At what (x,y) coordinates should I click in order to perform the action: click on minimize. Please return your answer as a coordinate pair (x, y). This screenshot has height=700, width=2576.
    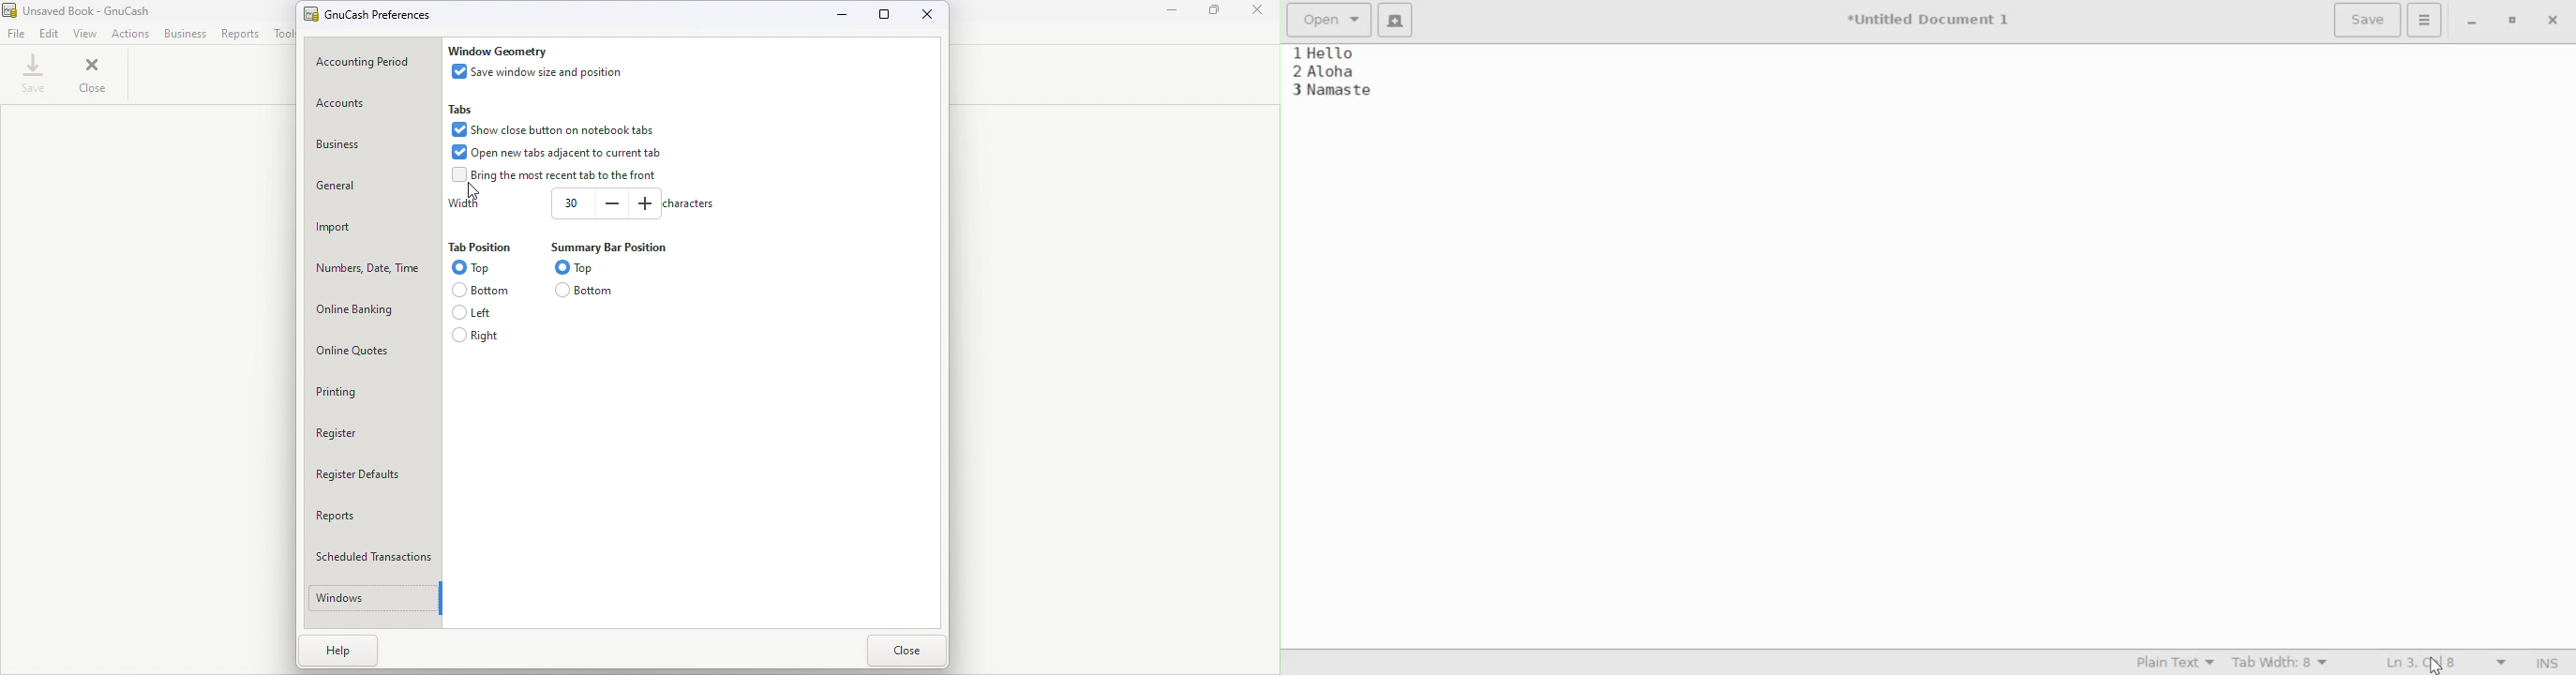
    Looking at the image, I should click on (2472, 21).